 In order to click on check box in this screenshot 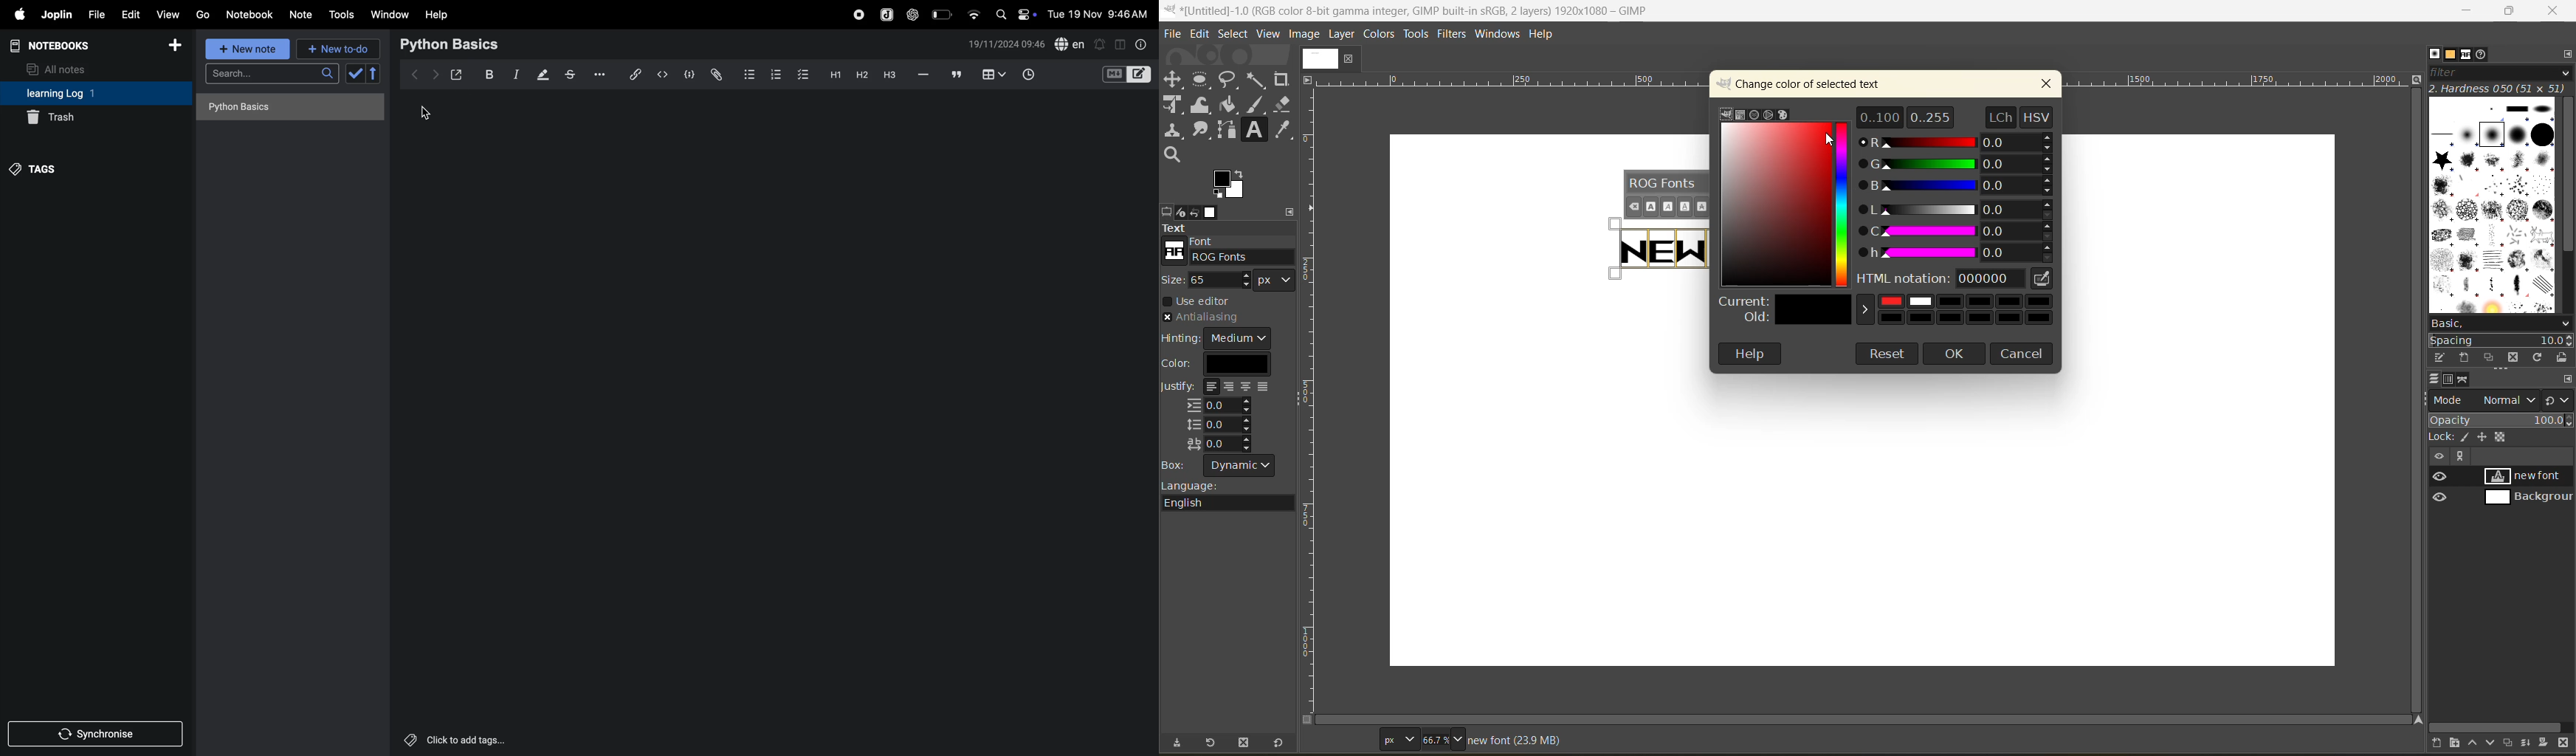, I will do `click(365, 74)`.